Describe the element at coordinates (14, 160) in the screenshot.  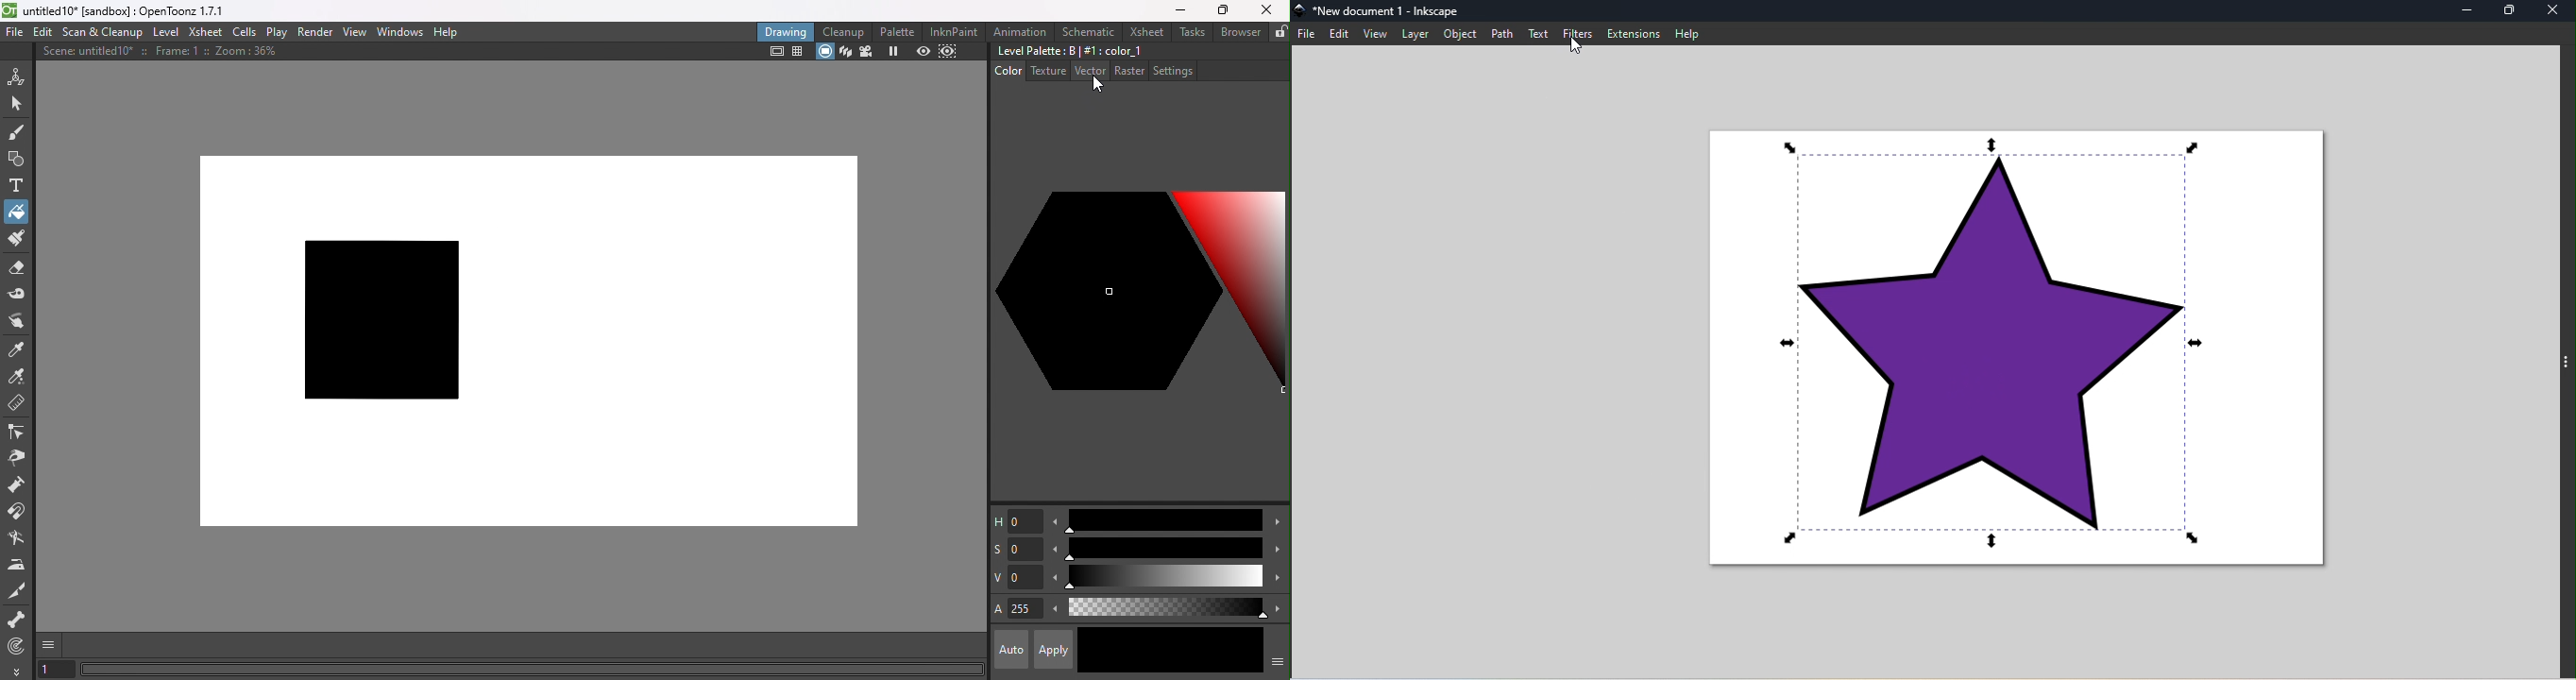
I see `Geometric tool` at that location.